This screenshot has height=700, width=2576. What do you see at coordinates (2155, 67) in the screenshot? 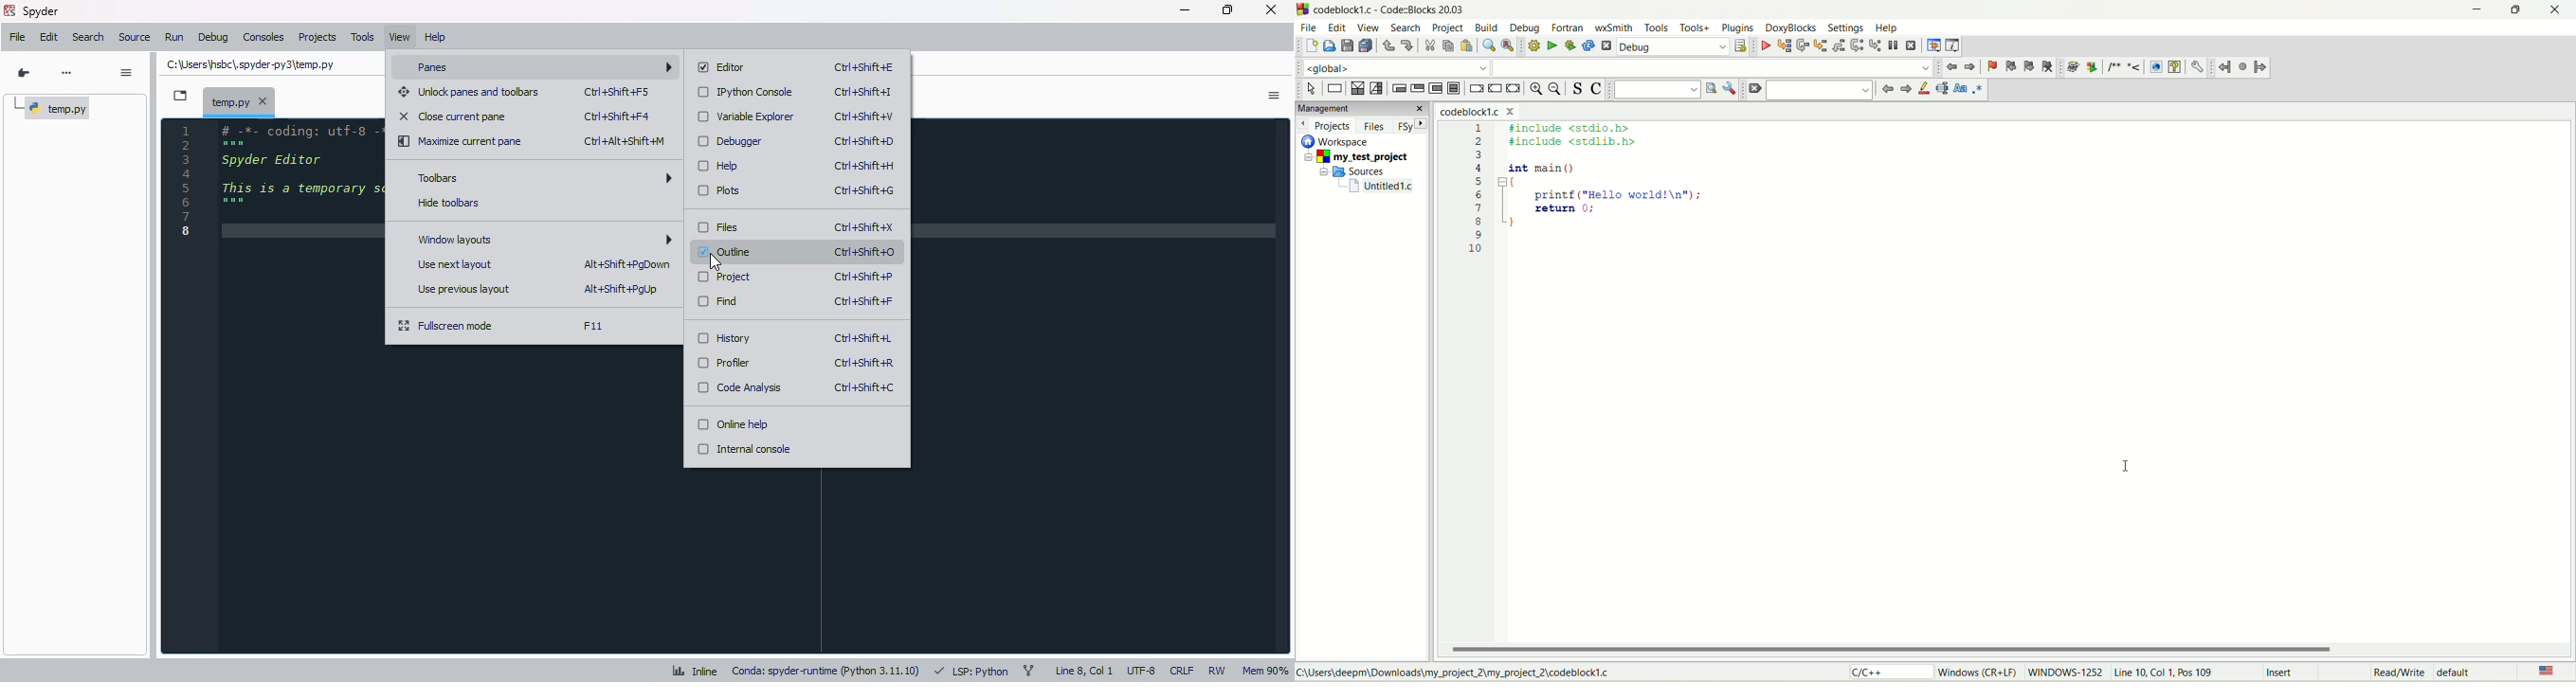
I see `HTML` at bounding box center [2155, 67].